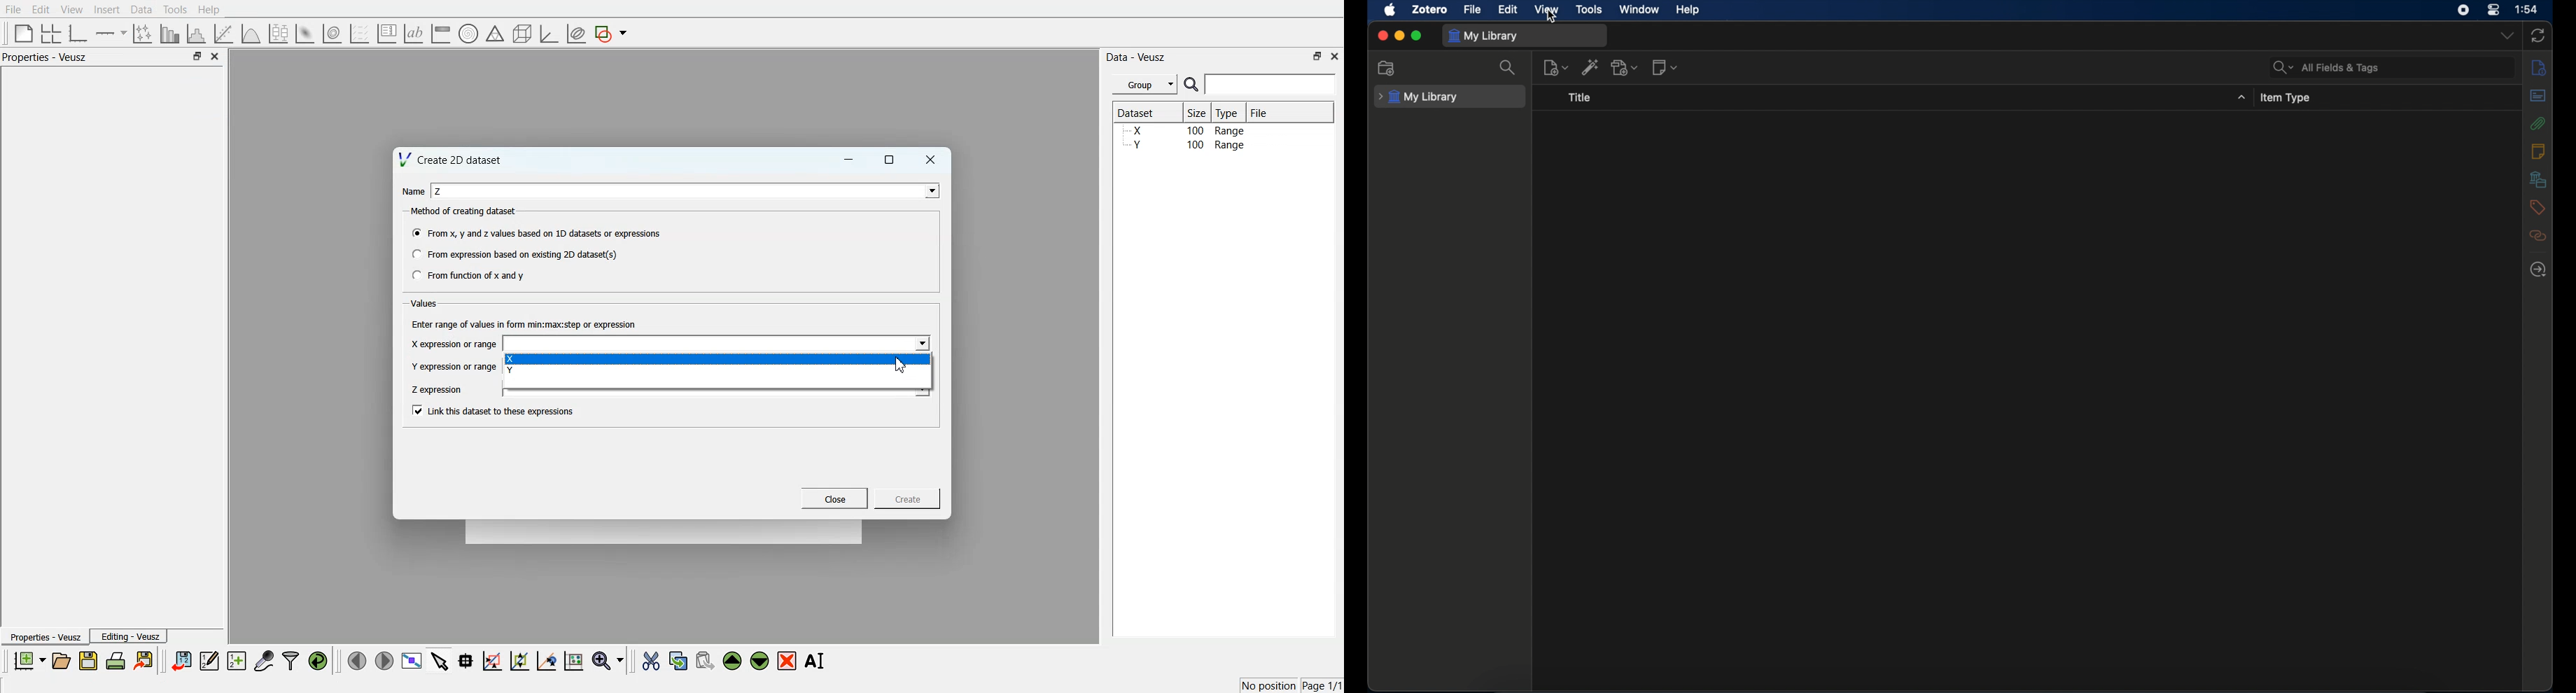  Describe the element at coordinates (902, 365) in the screenshot. I see `Cursor` at that location.